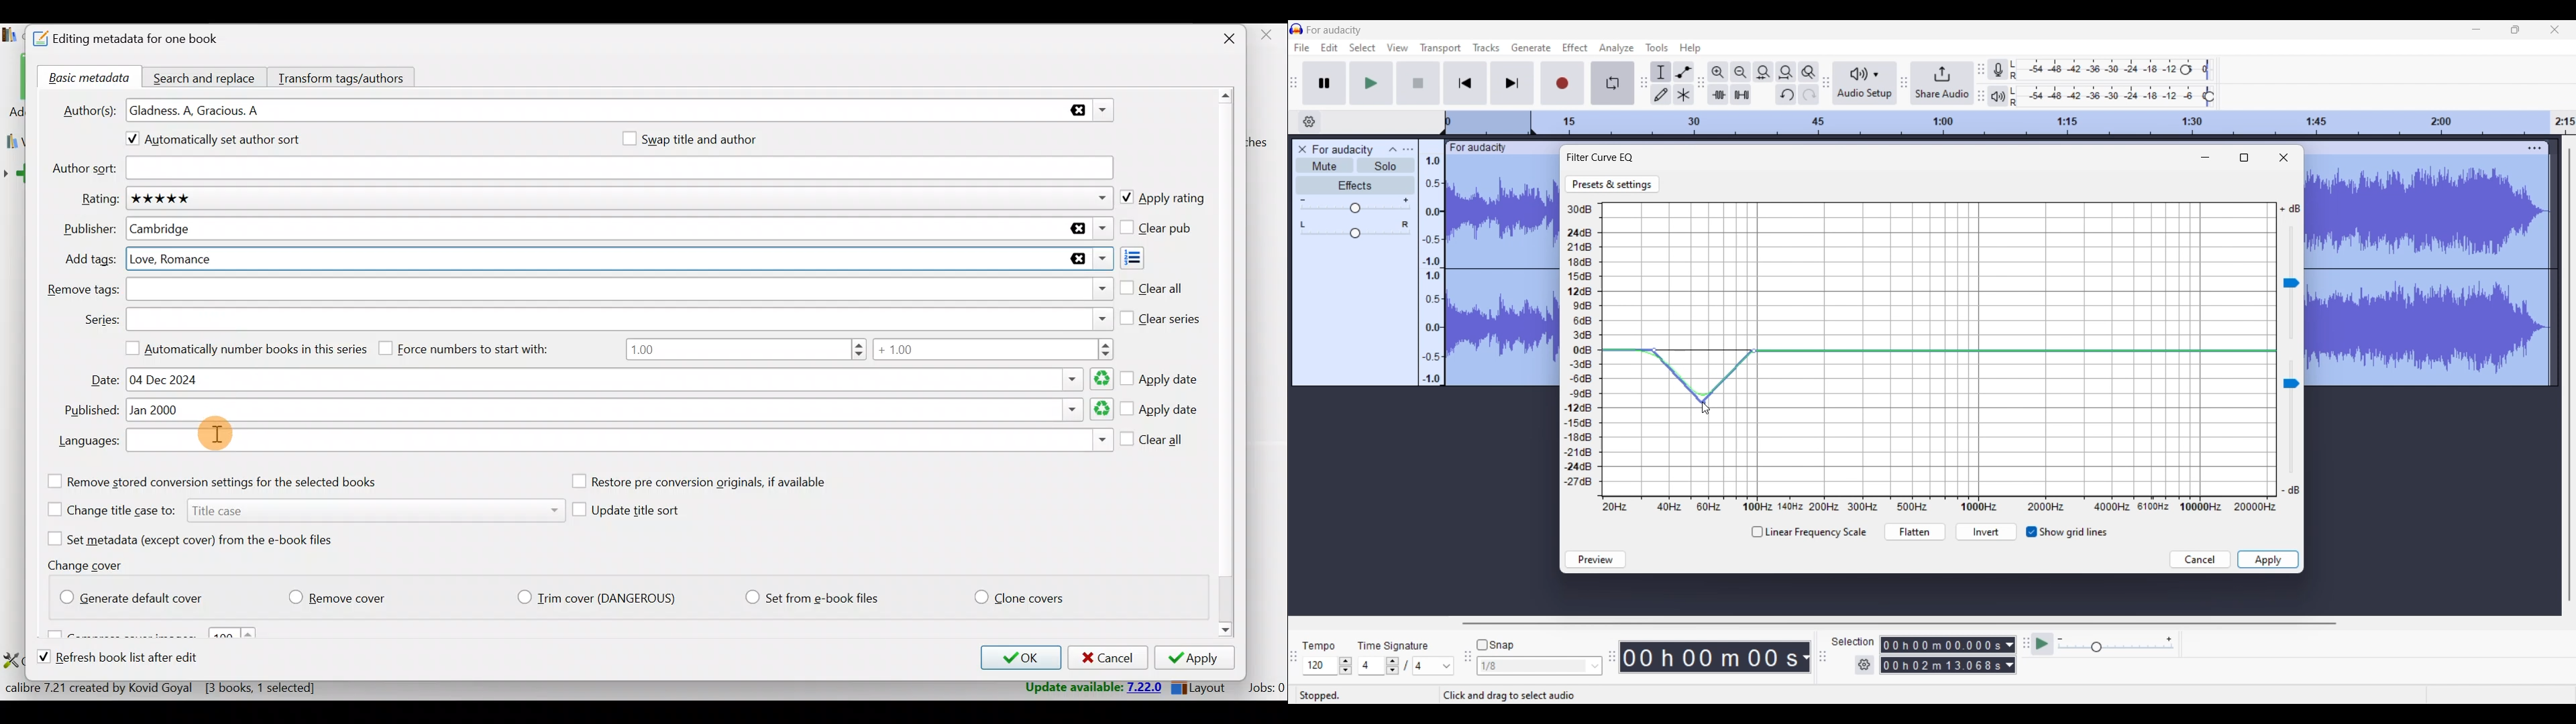 This screenshot has width=2576, height=728. I want to click on Invert, so click(1986, 533).